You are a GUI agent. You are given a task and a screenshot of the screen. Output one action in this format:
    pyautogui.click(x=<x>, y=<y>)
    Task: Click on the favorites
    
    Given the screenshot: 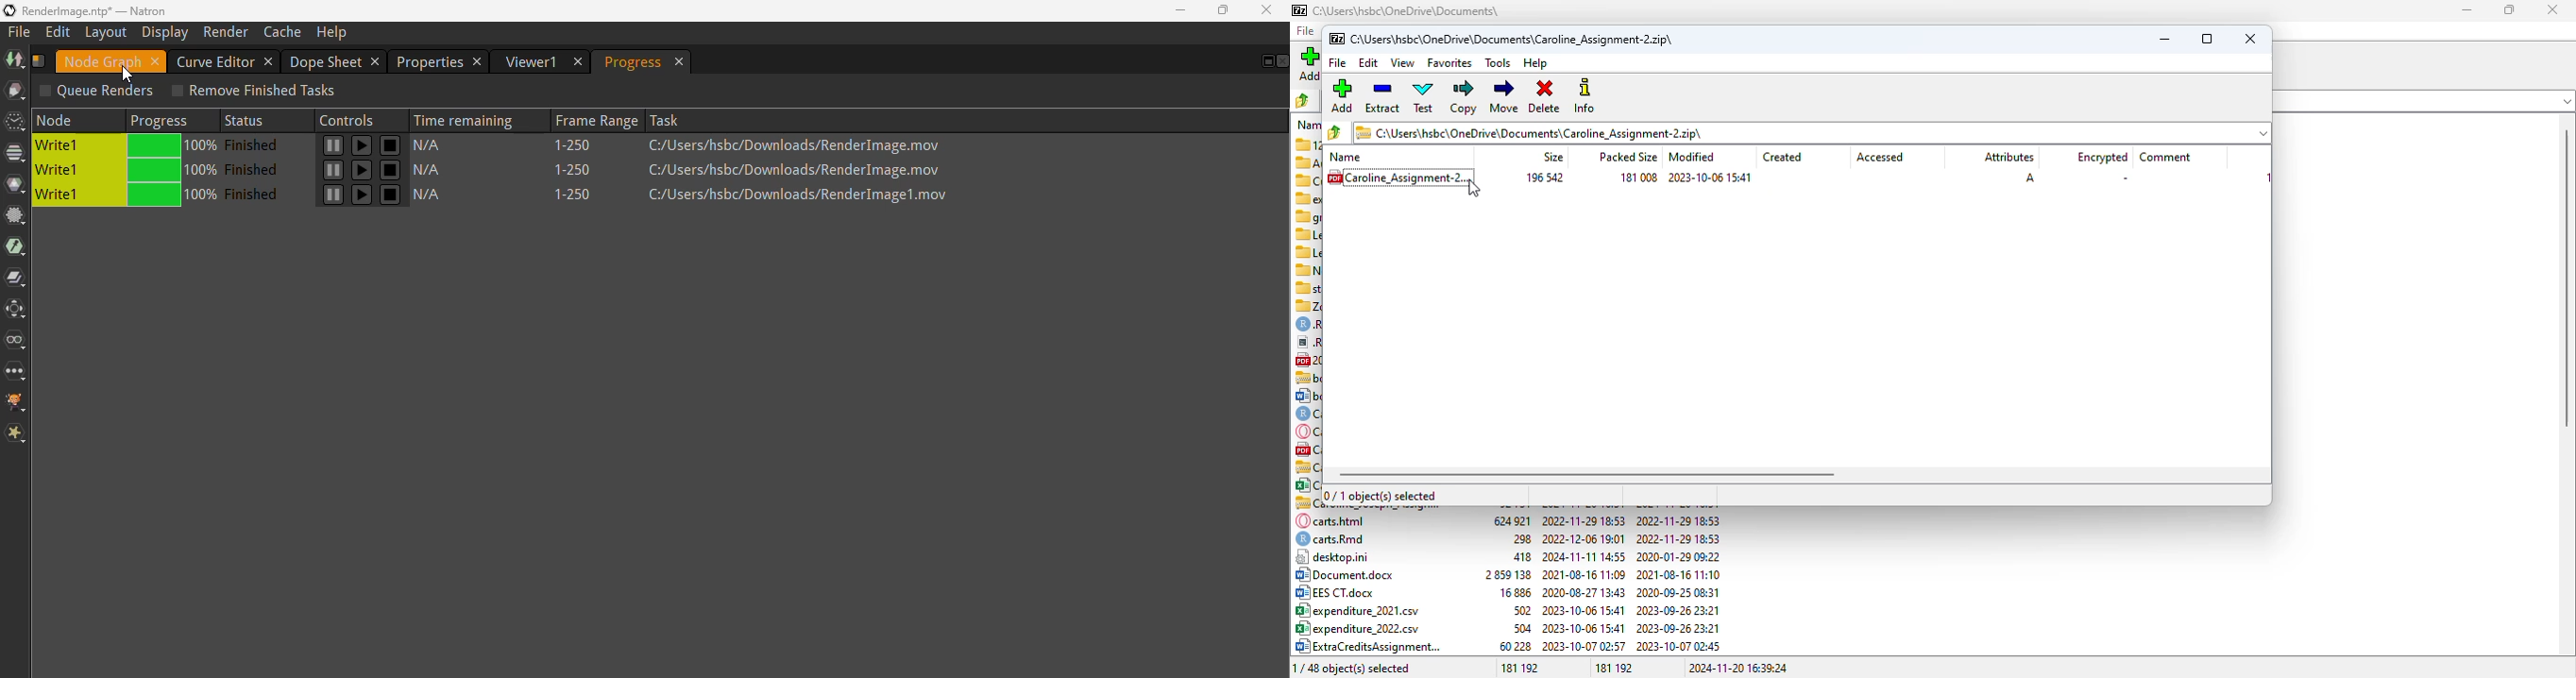 What is the action you would take?
    pyautogui.click(x=1451, y=63)
    